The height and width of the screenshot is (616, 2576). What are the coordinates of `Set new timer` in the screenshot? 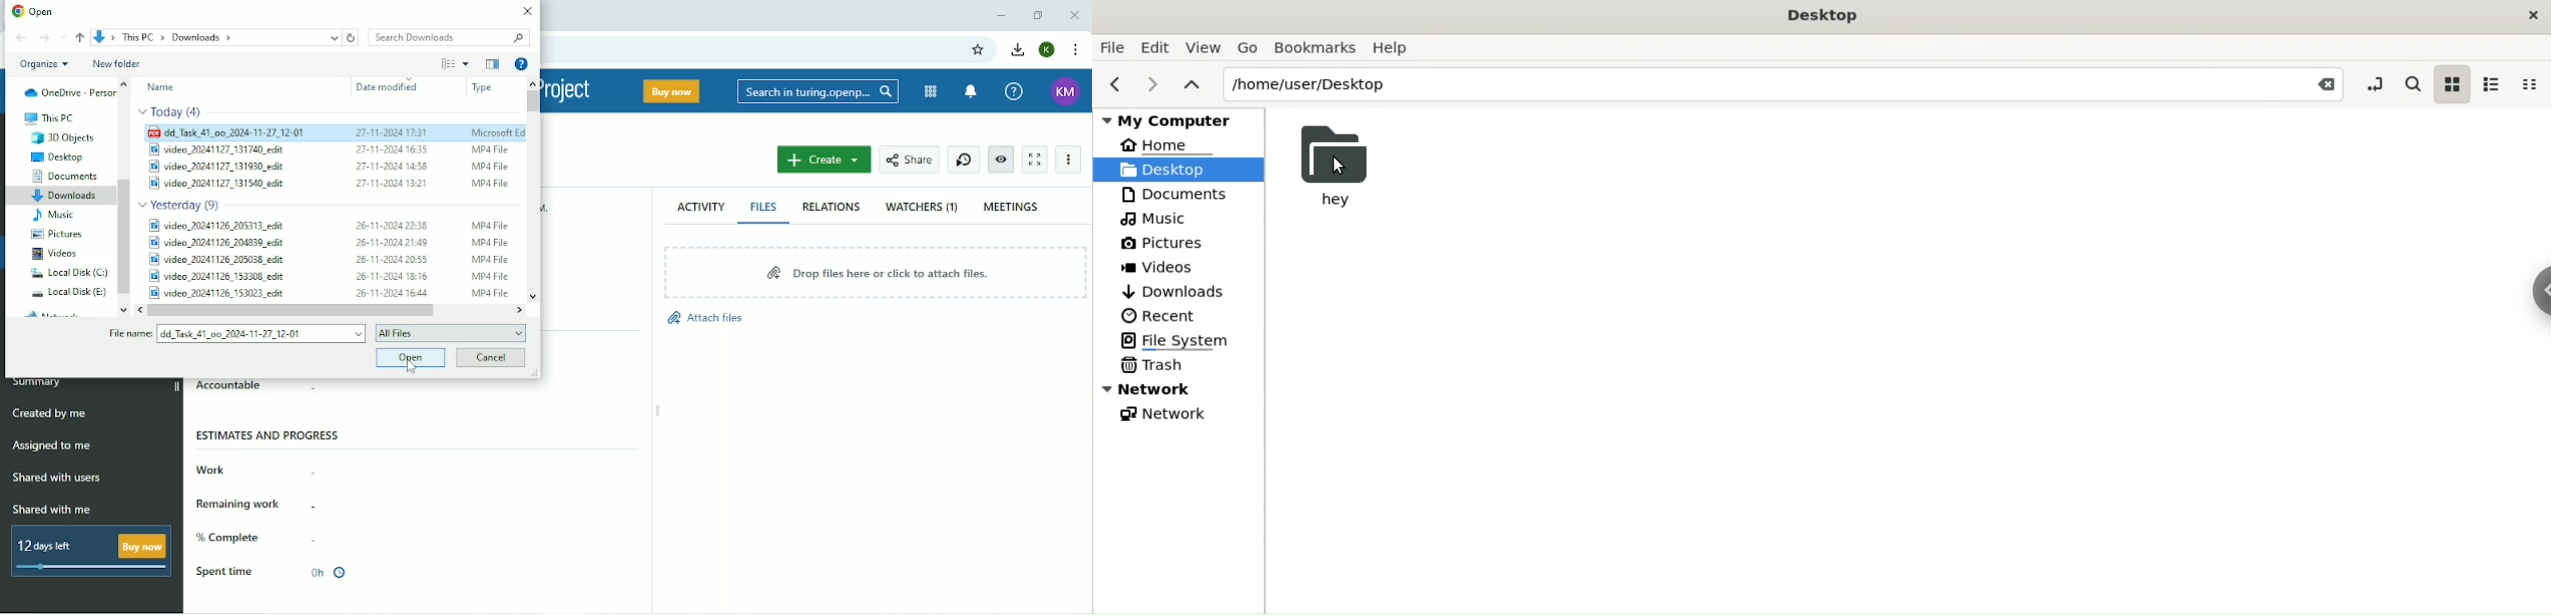 It's located at (962, 158).